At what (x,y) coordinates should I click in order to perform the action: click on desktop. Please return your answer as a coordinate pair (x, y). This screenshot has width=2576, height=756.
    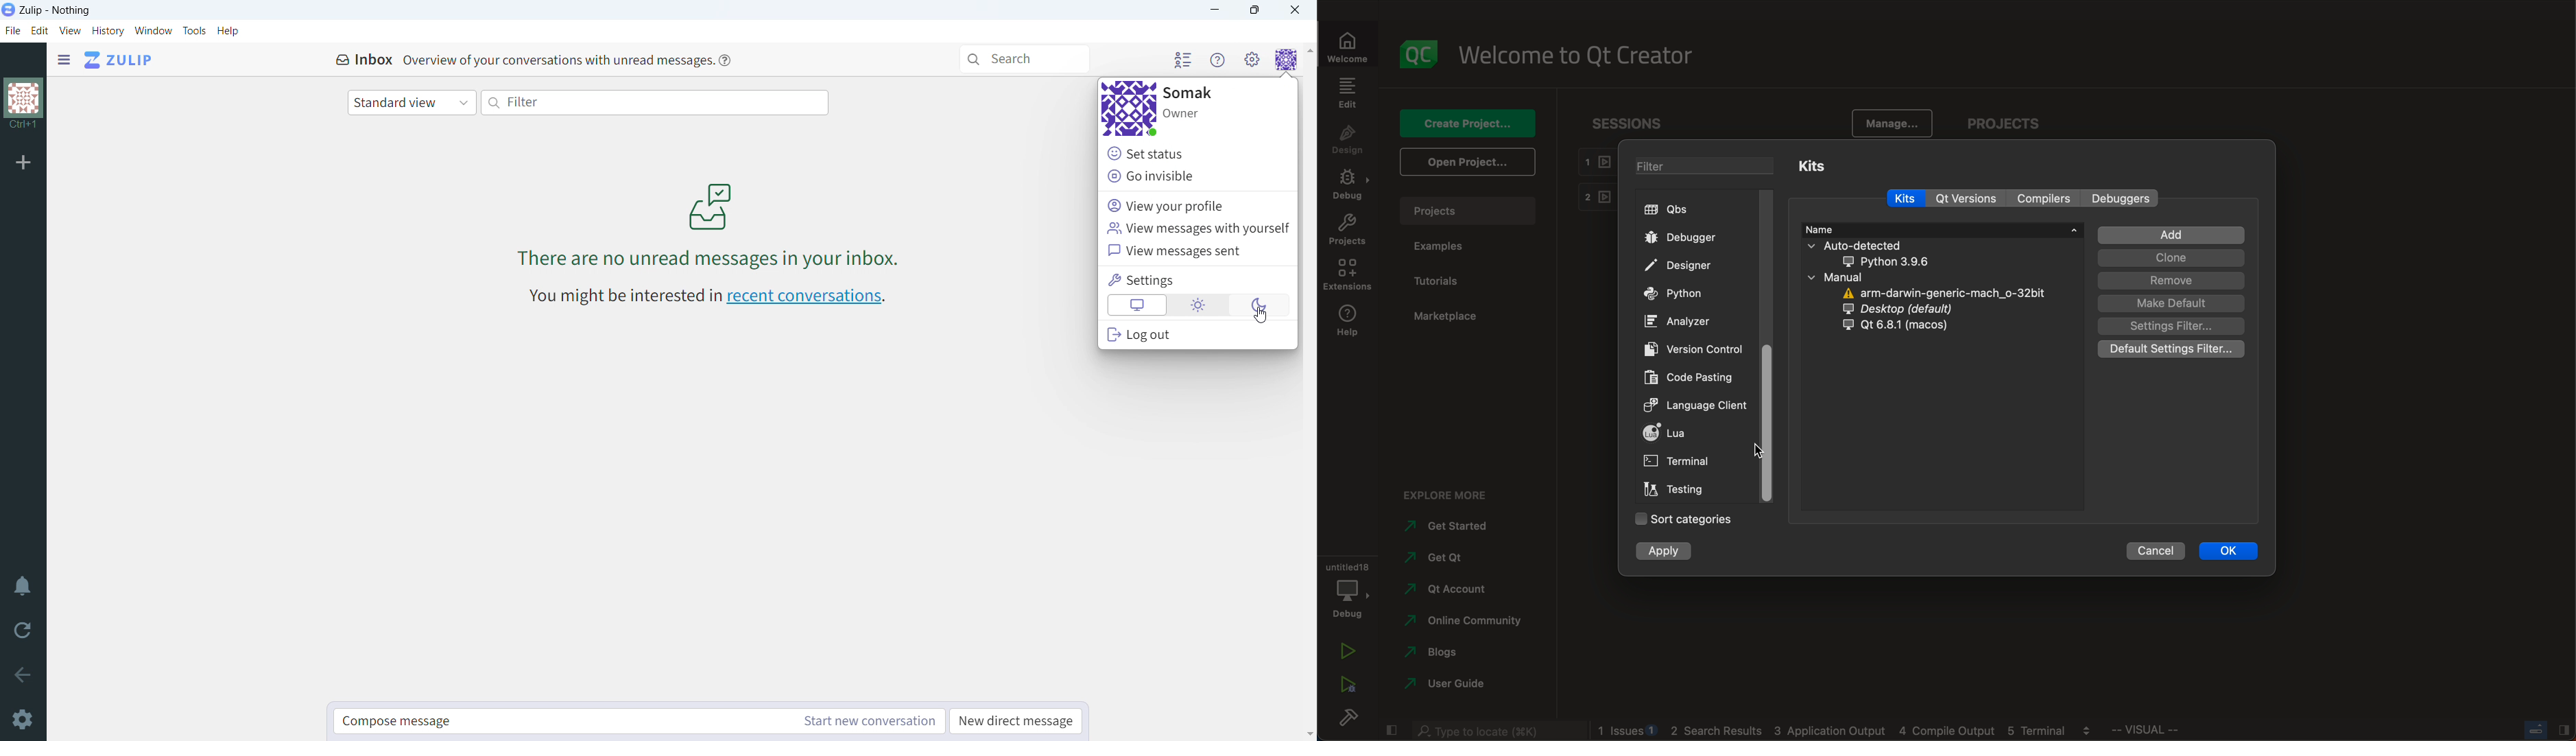
    Looking at the image, I should click on (1904, 311).